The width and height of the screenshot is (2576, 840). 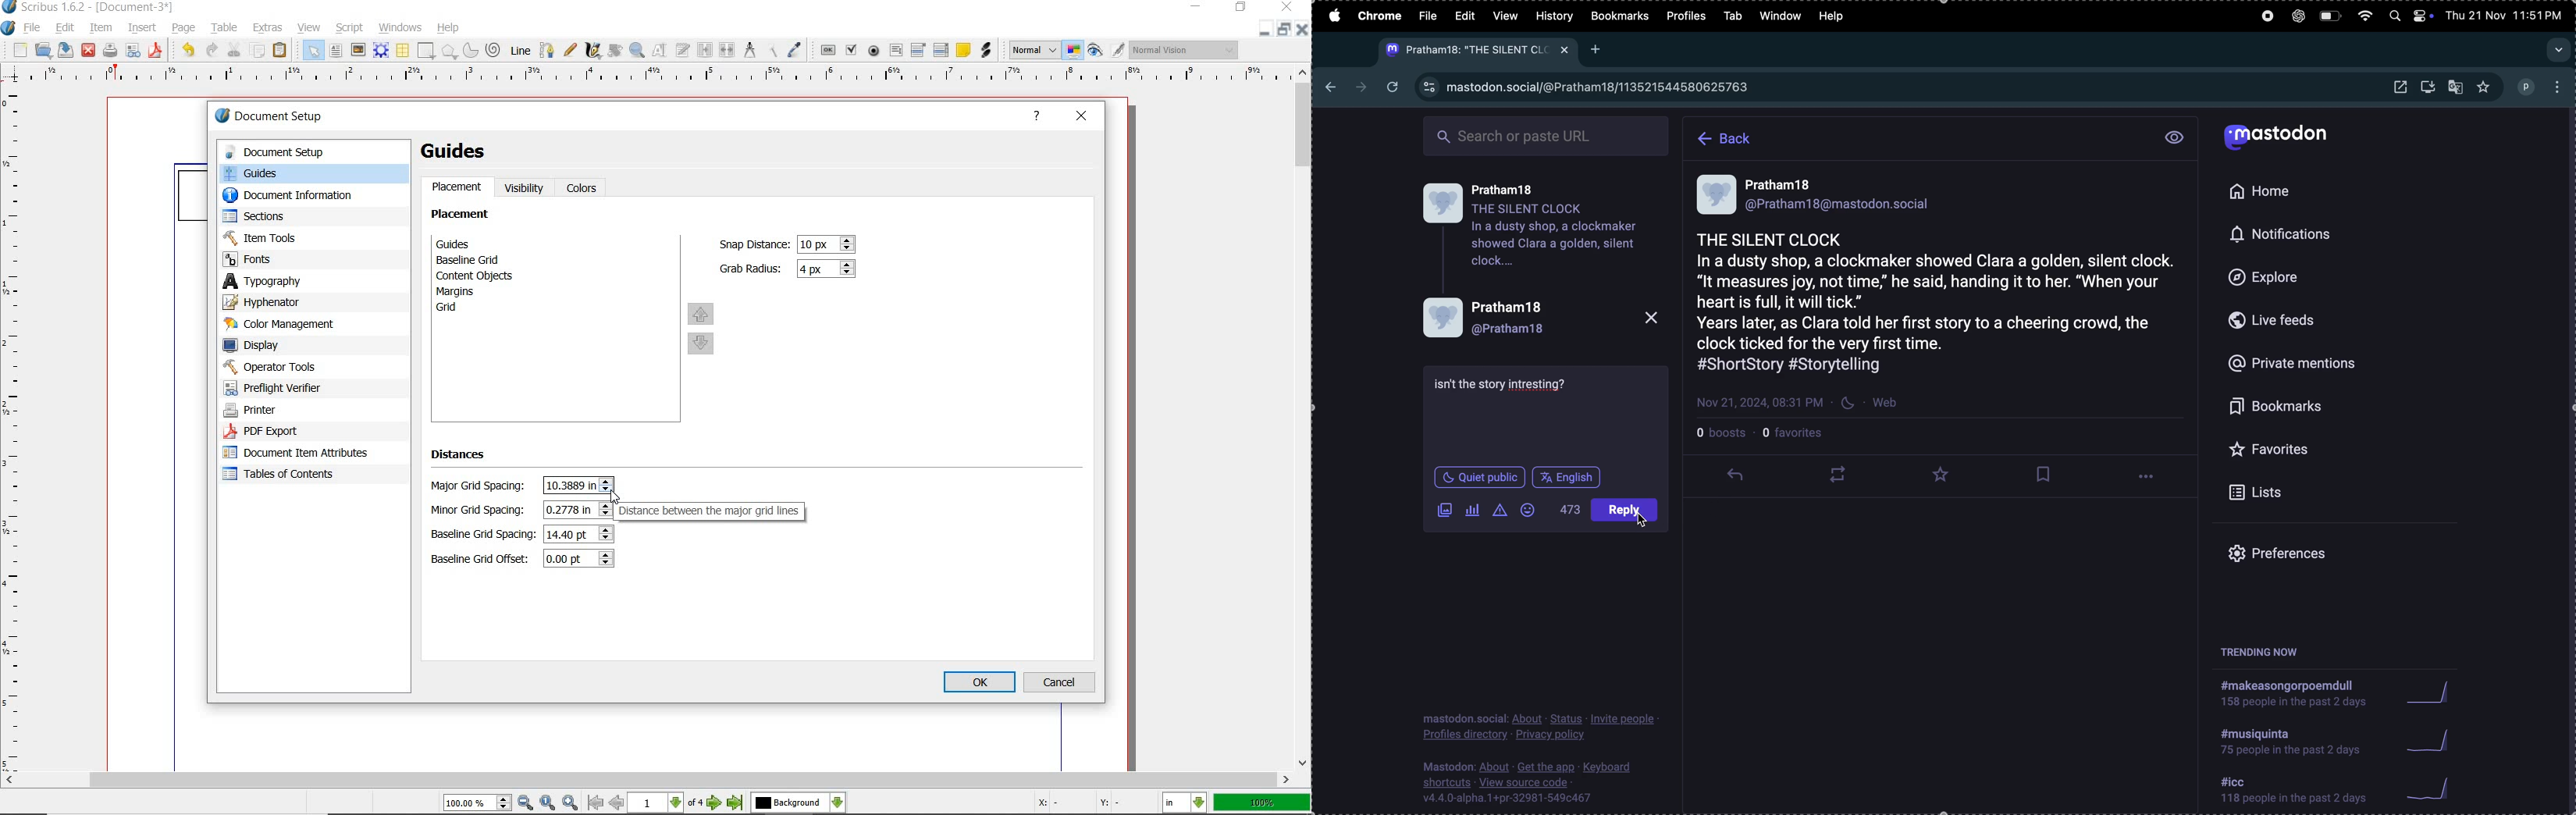 I want to click on zoom in, so click(x=570, y=803).